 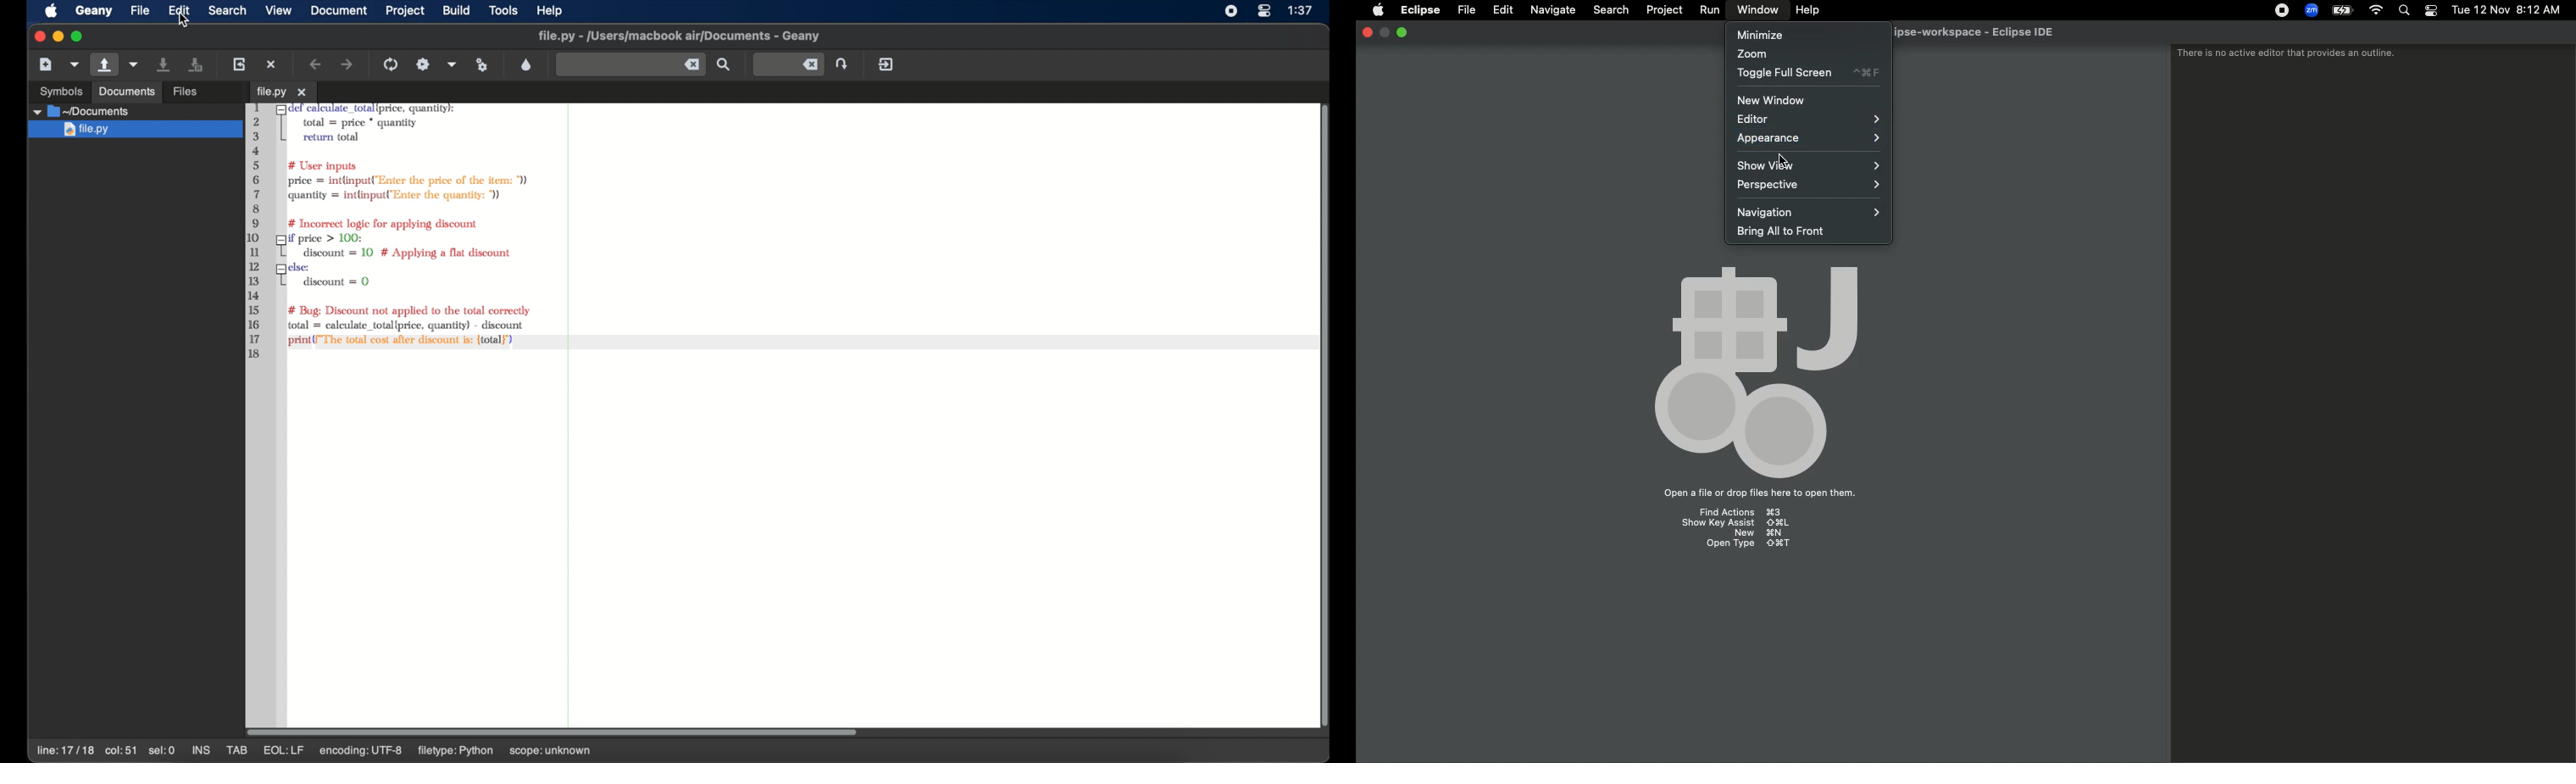 What do you see at coordinates (1661, 10) in the screenshot?
I see `Project` at bounding box center [1661, 10].